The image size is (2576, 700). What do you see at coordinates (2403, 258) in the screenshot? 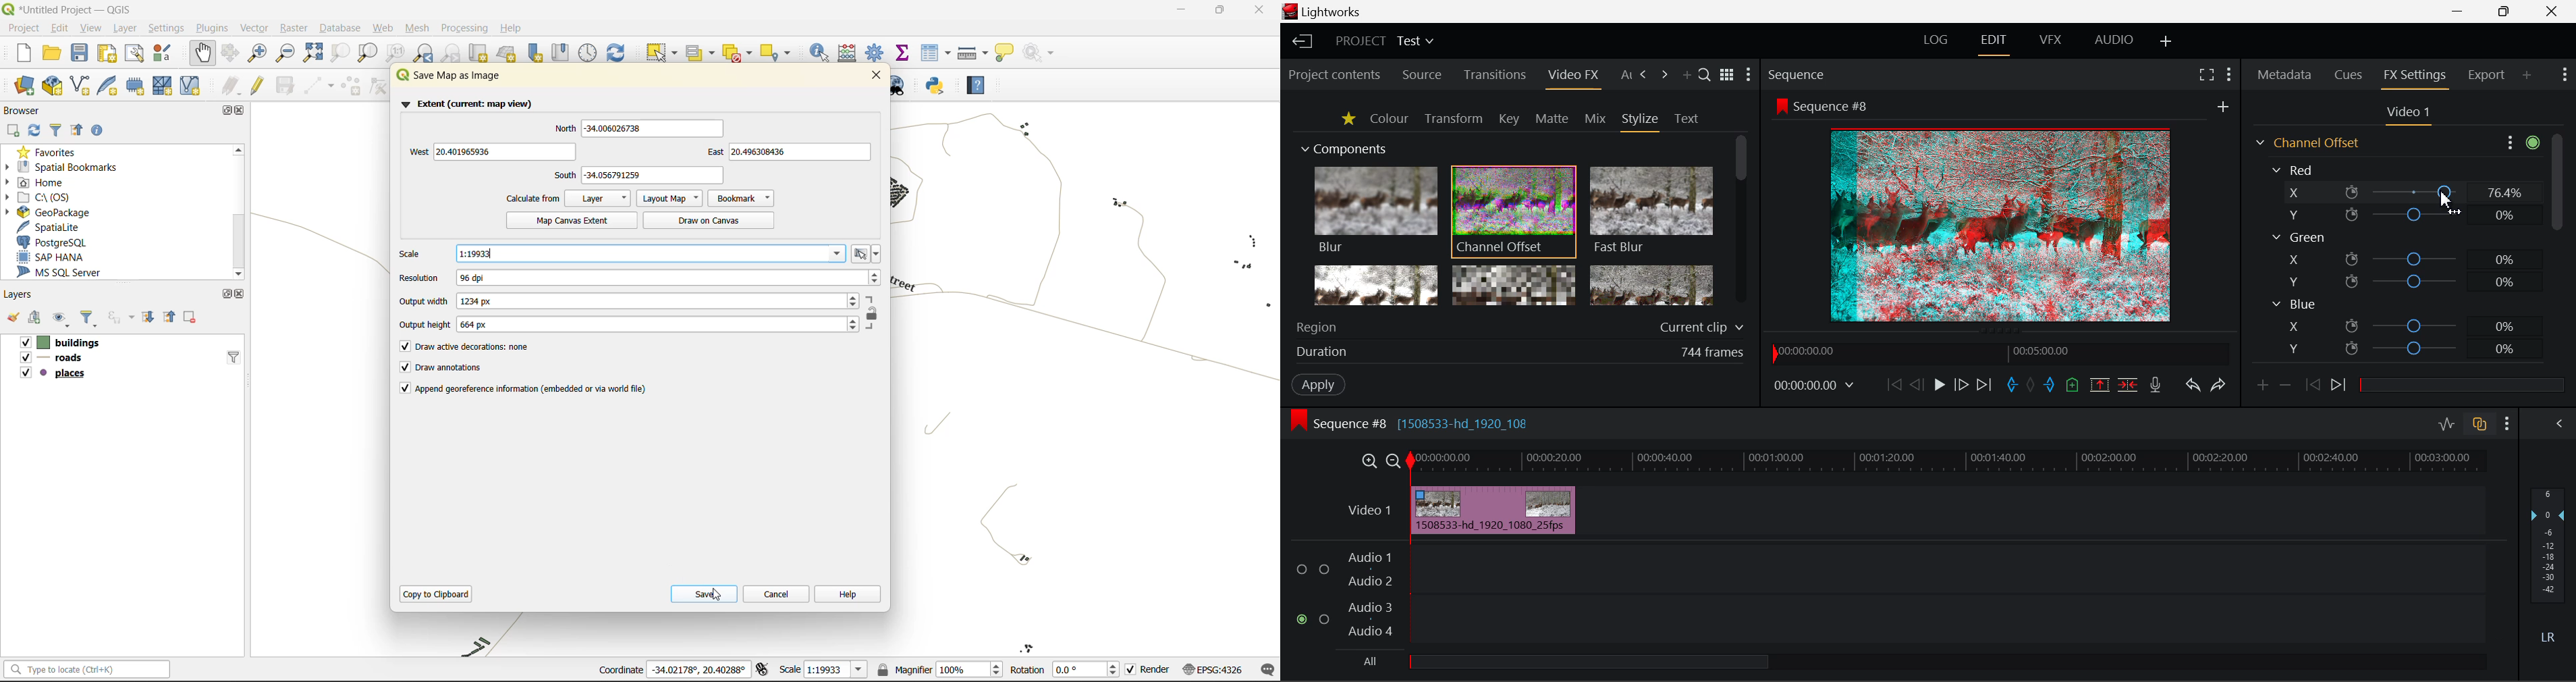
I see `Green X` at bounding box center [2403, 258].